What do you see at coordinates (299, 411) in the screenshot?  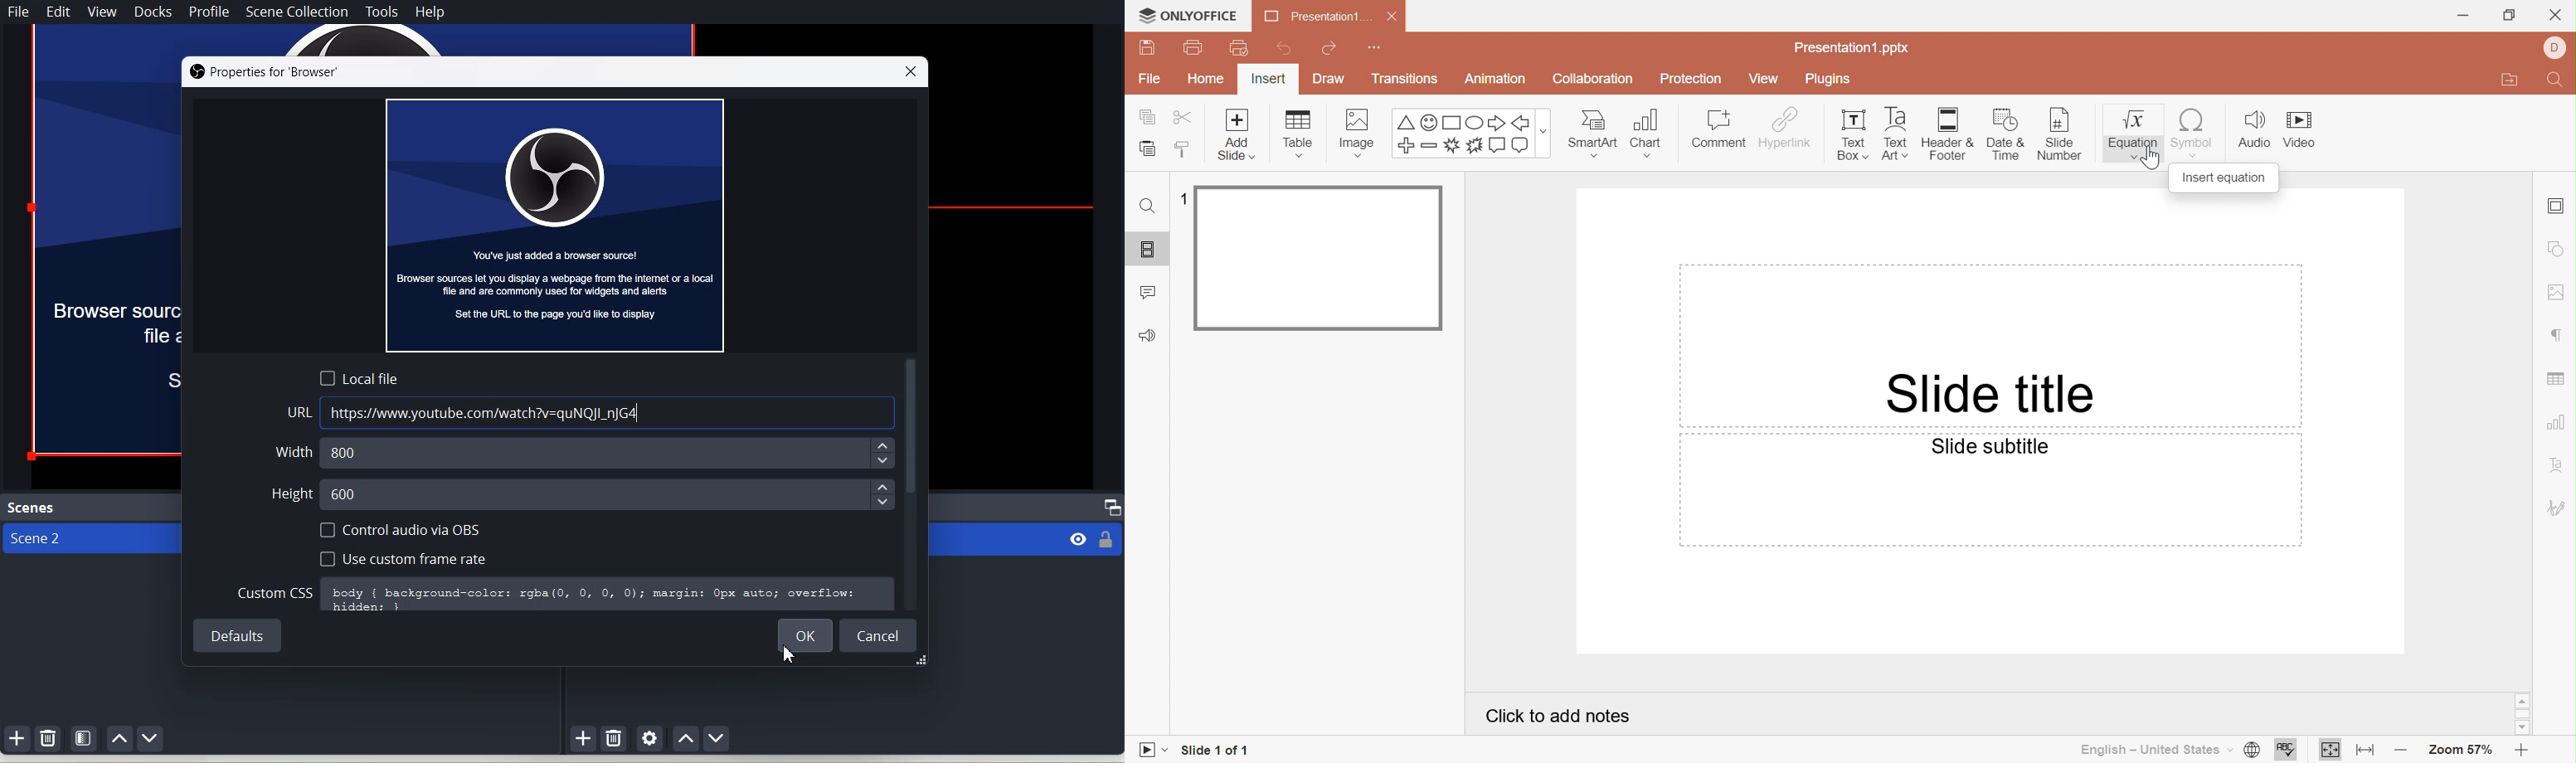 I see `URL` at bounding box center [299, 411].